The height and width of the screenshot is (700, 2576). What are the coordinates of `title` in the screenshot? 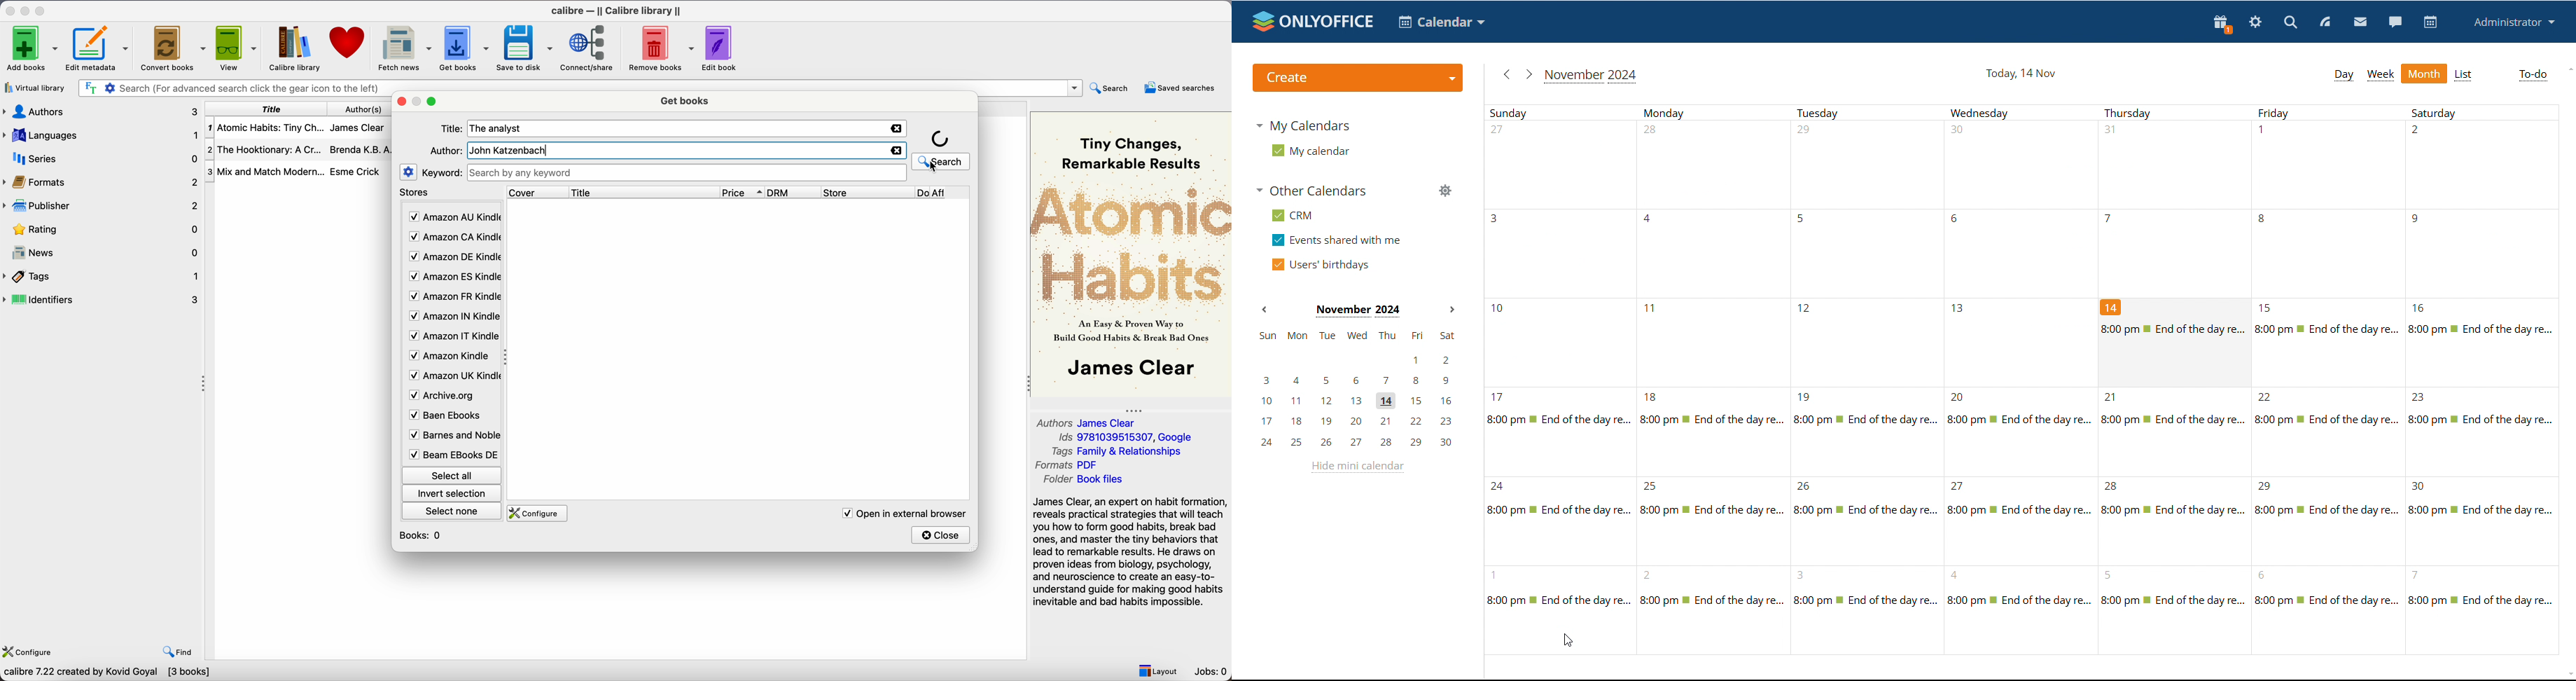 It's located at (271, 109).